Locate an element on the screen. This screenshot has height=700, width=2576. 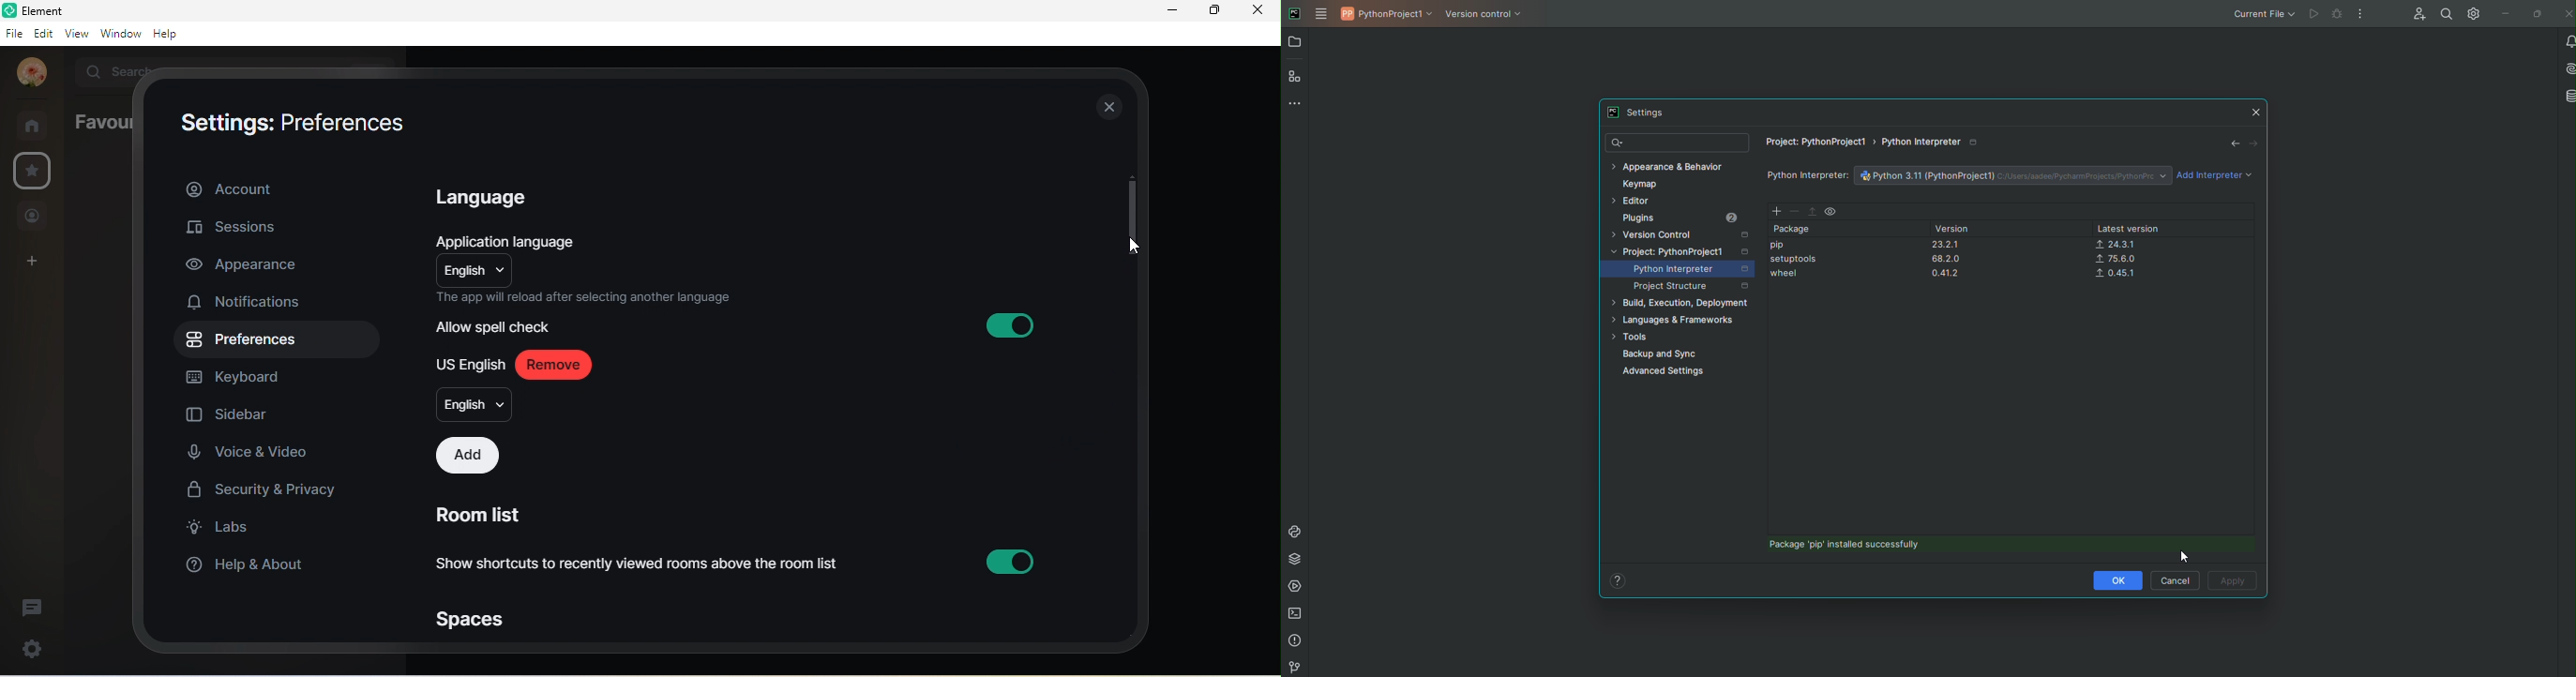
labs is located at coordinates (229, 532).